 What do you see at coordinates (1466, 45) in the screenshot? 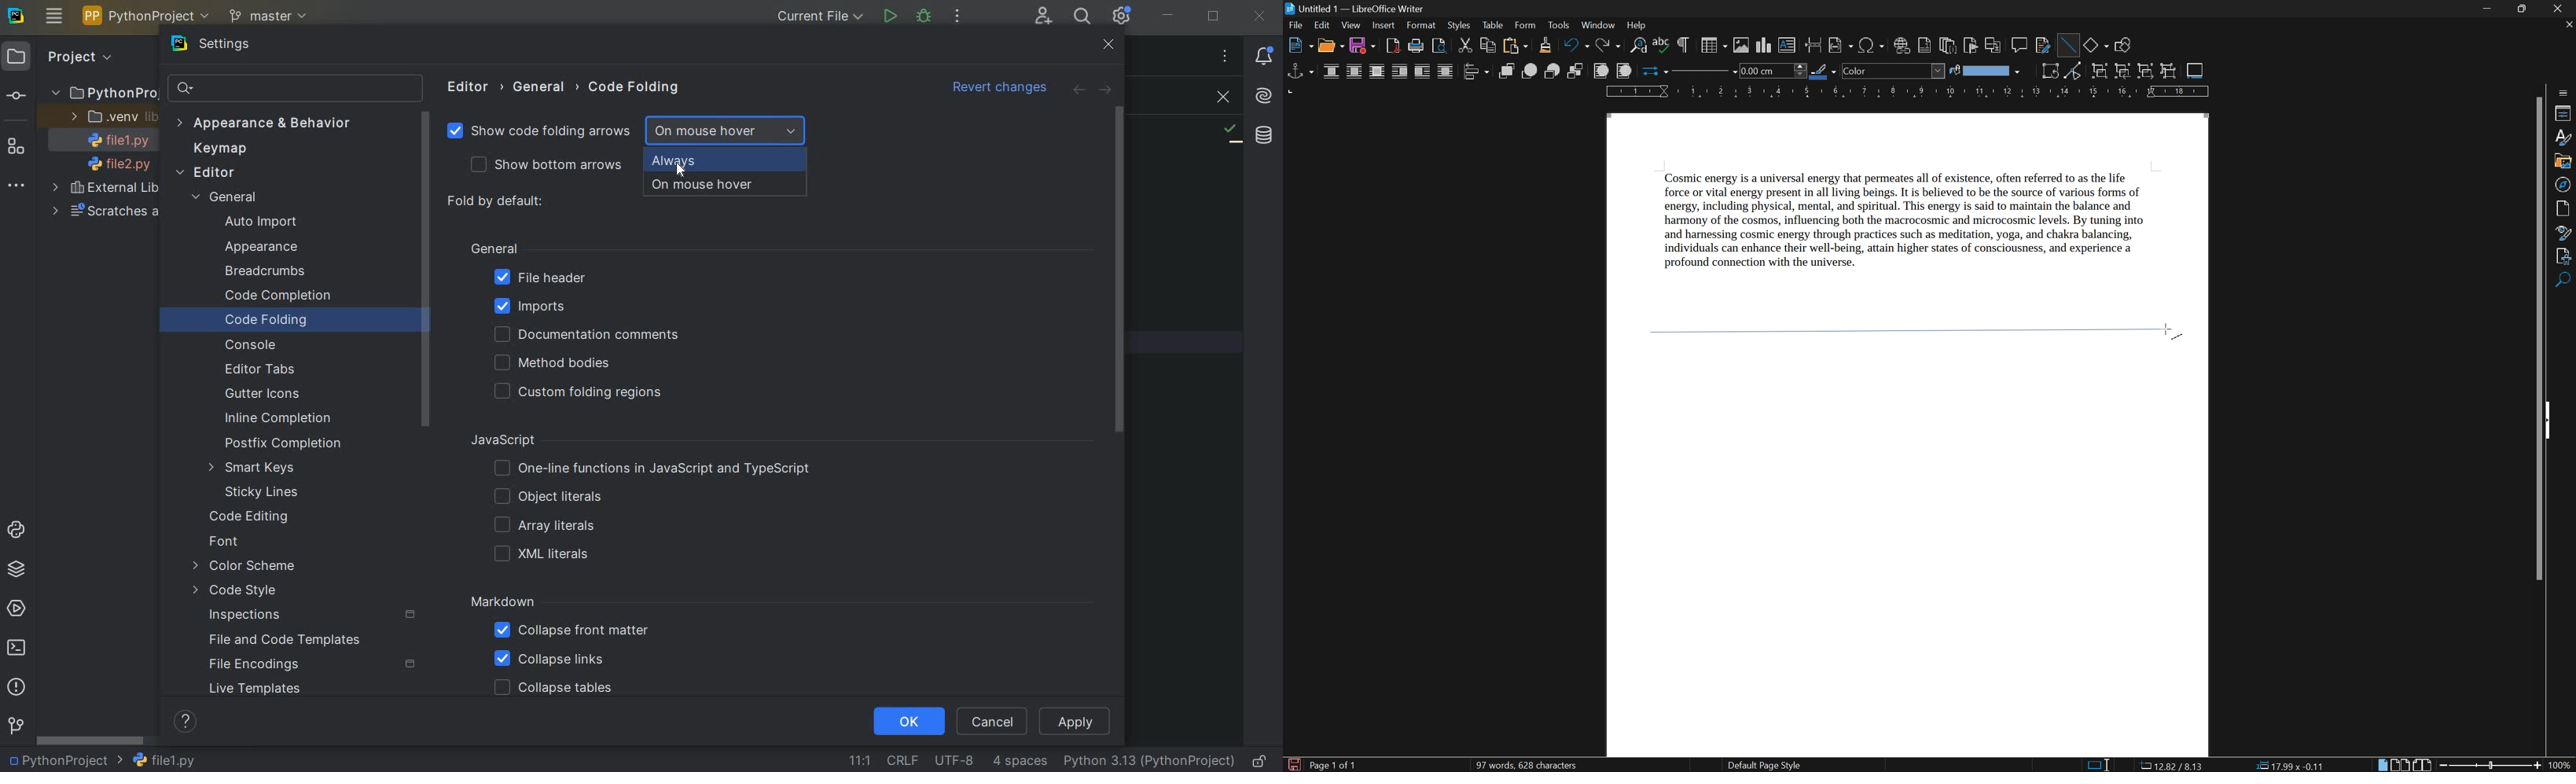
I see `cut` at bounding box center [1466, 45].